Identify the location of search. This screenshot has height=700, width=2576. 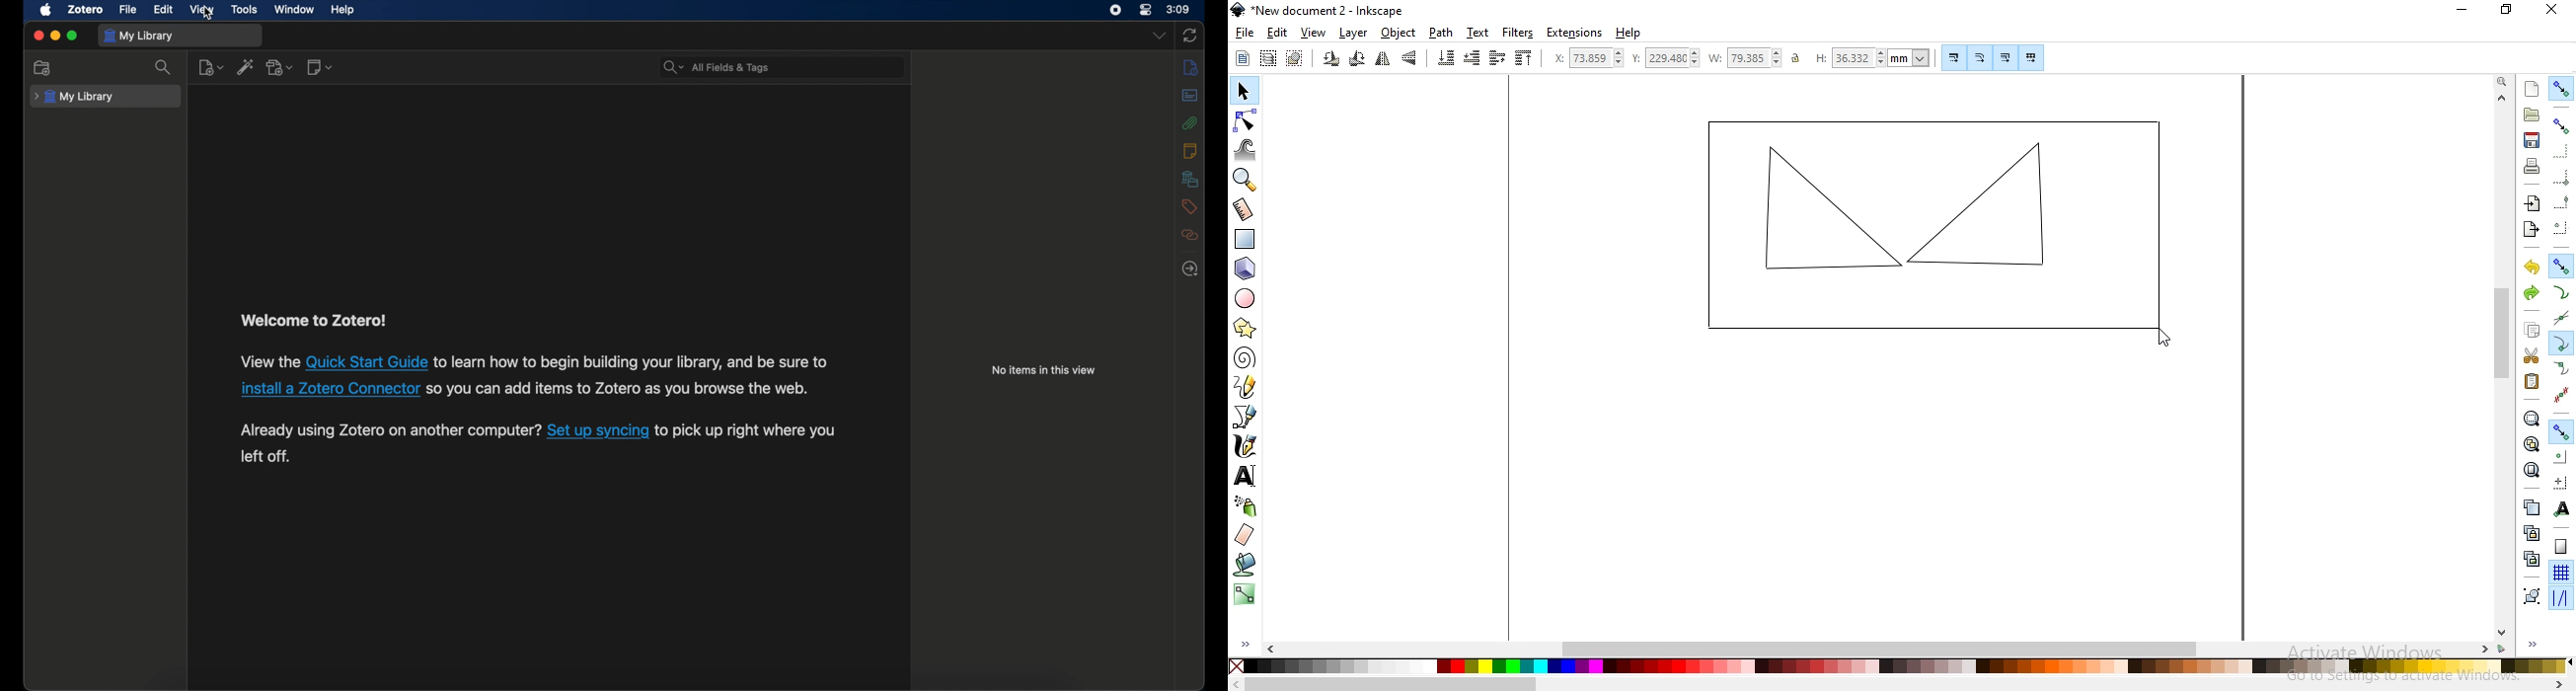
(718, 67).